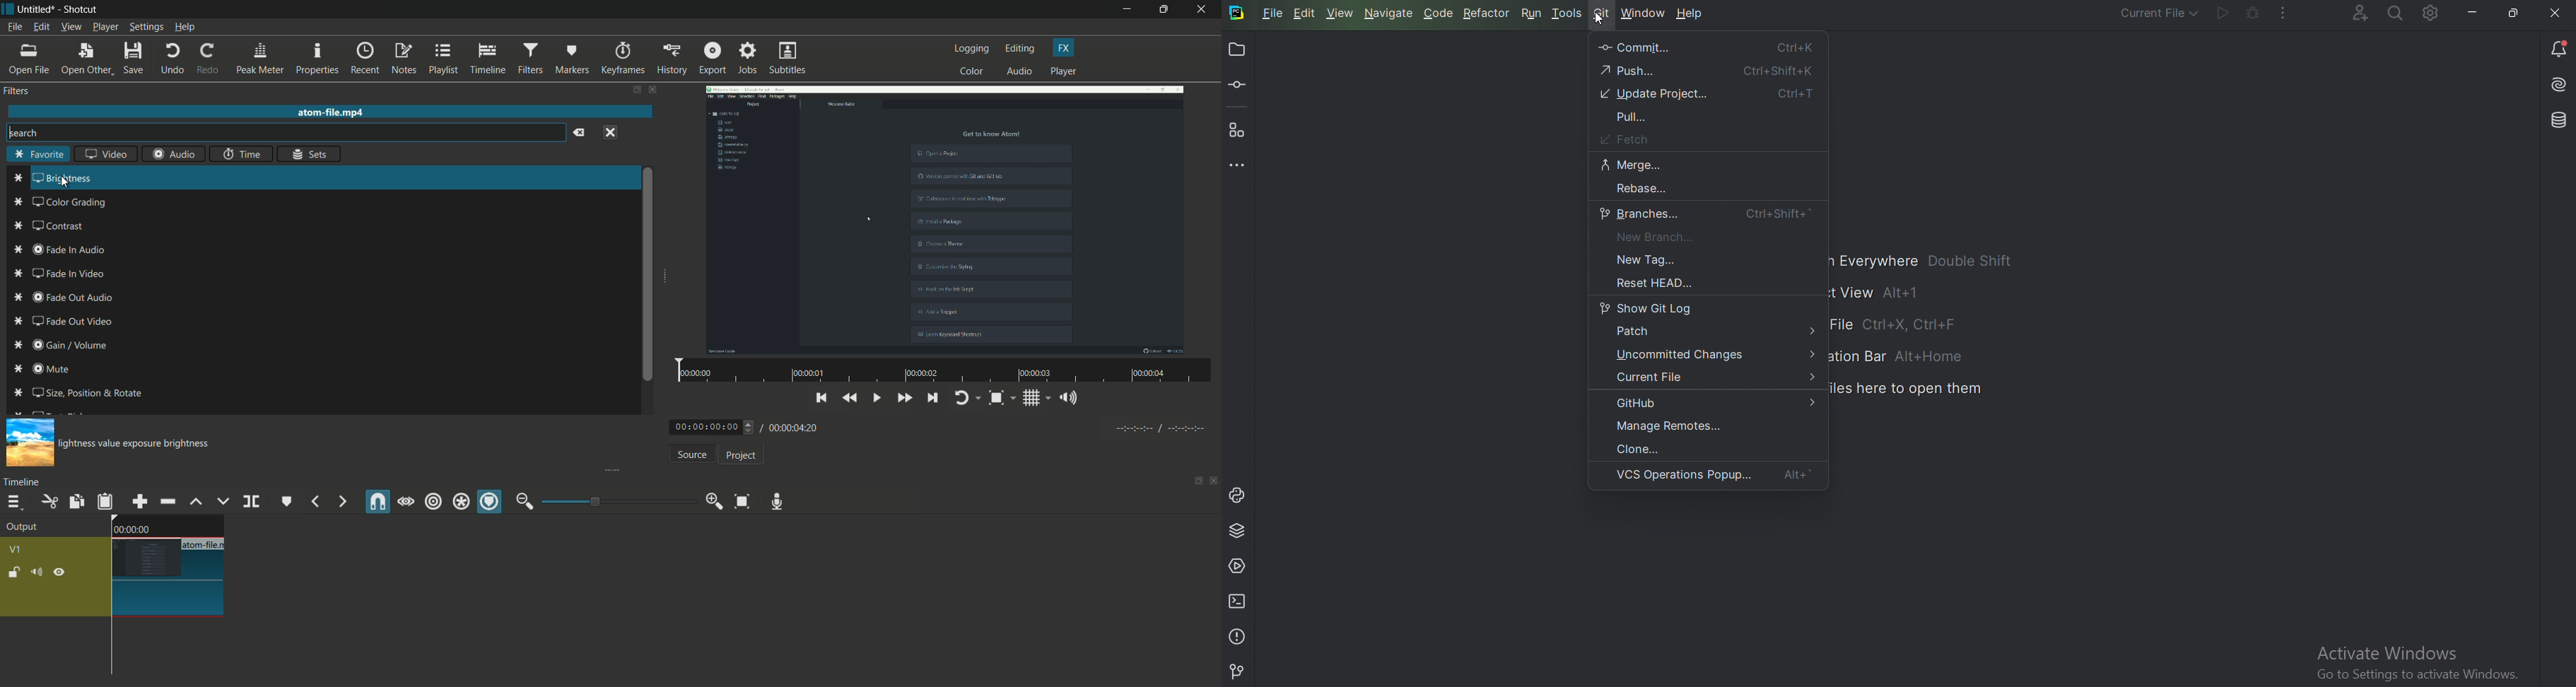 This screenshot has height=700, width=2576. I want to click on contrast, so click(45, 225).